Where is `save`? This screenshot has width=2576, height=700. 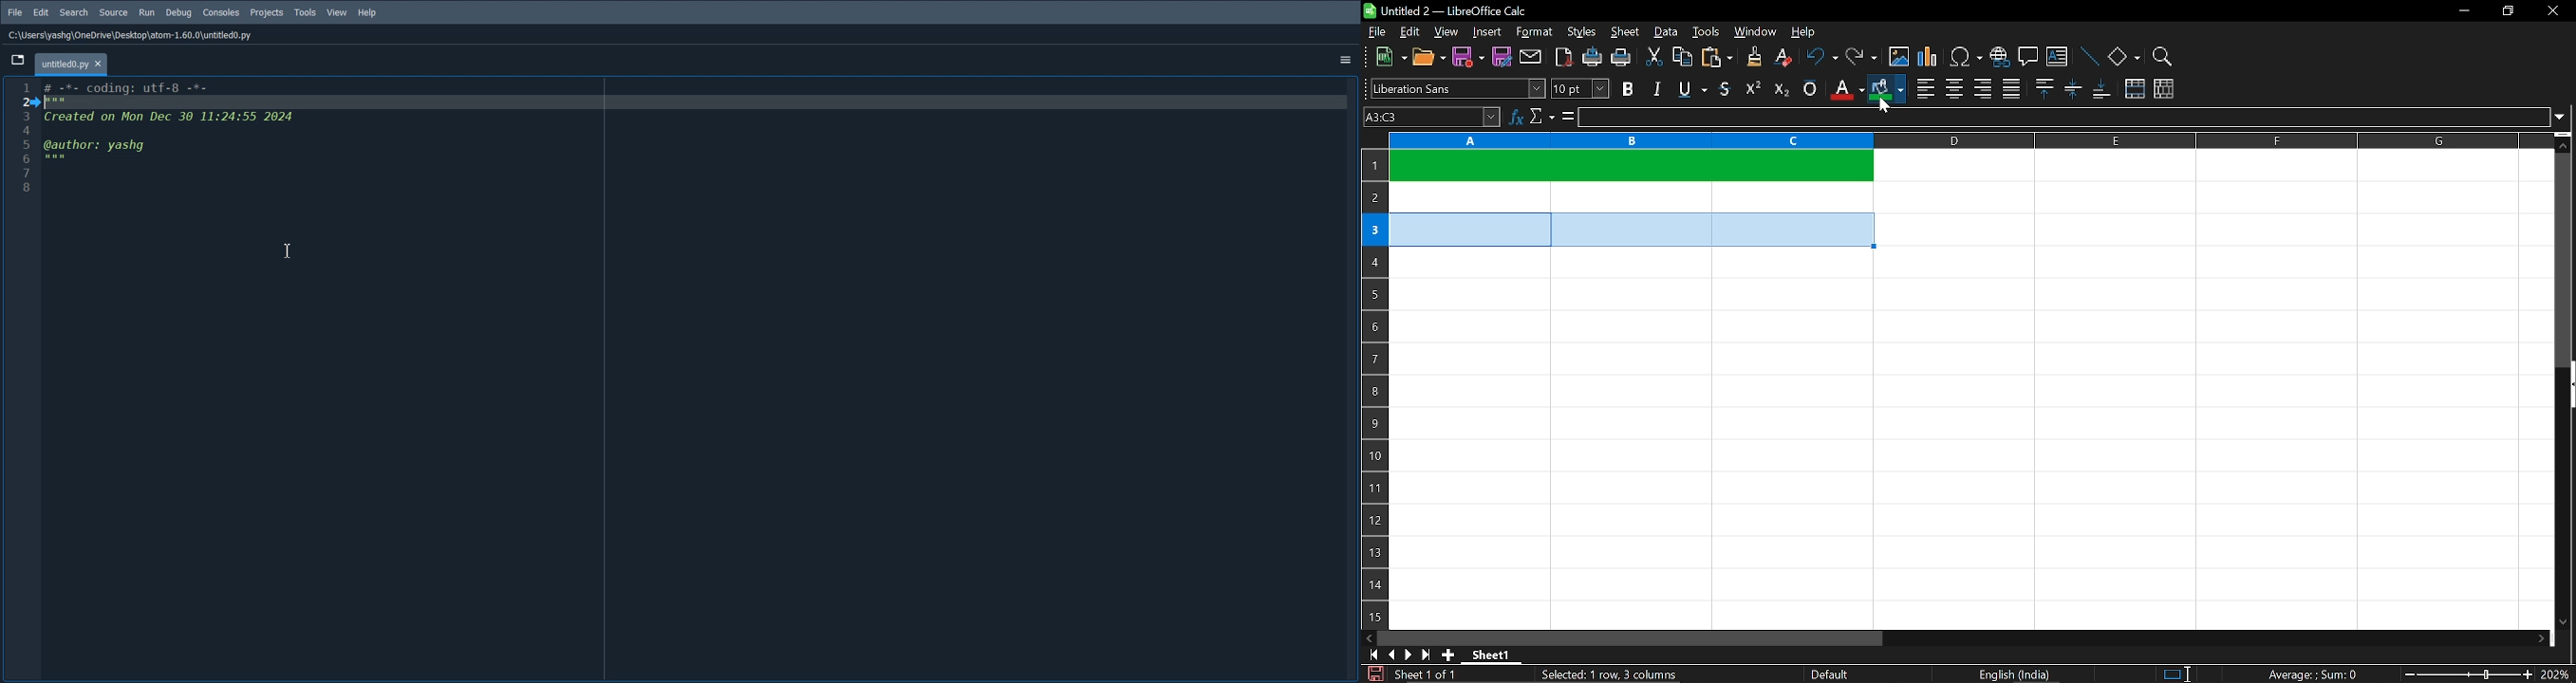
save is located at coordinates (1468, 58).